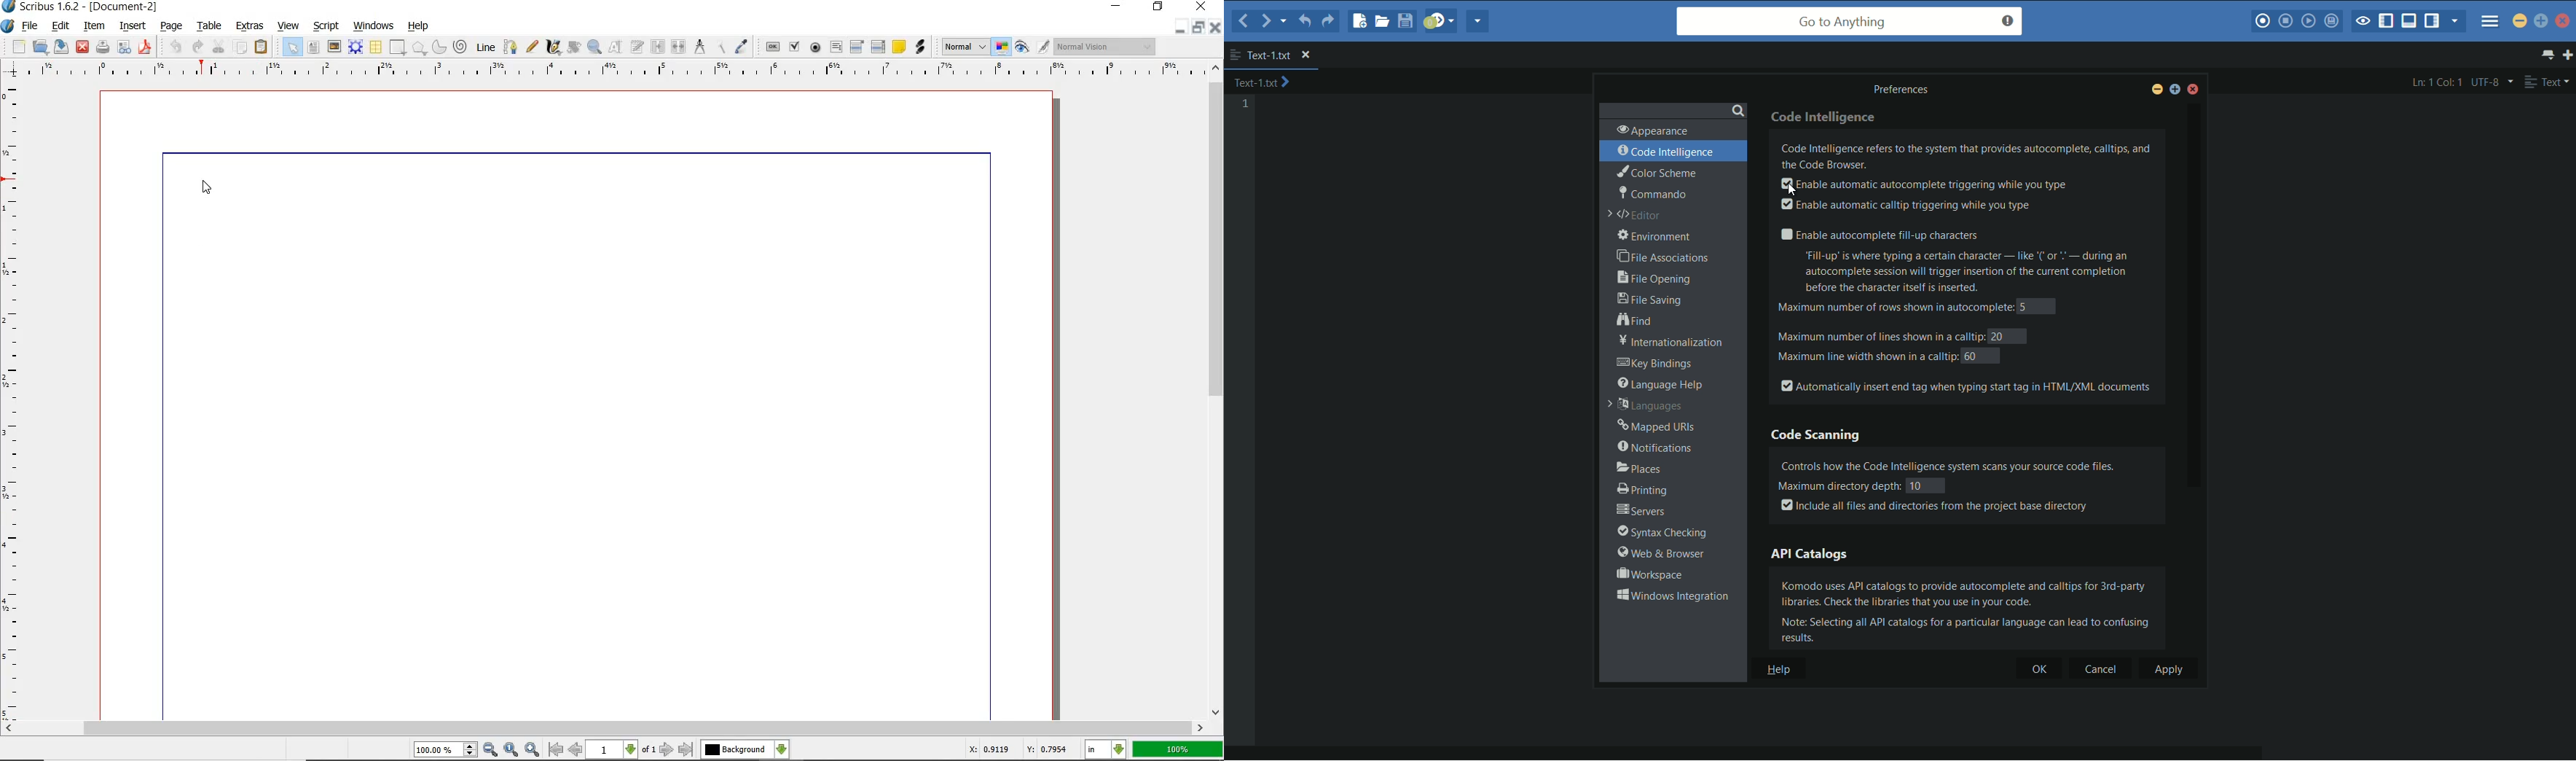  I want to click on go to previous page, so click(576, 751).